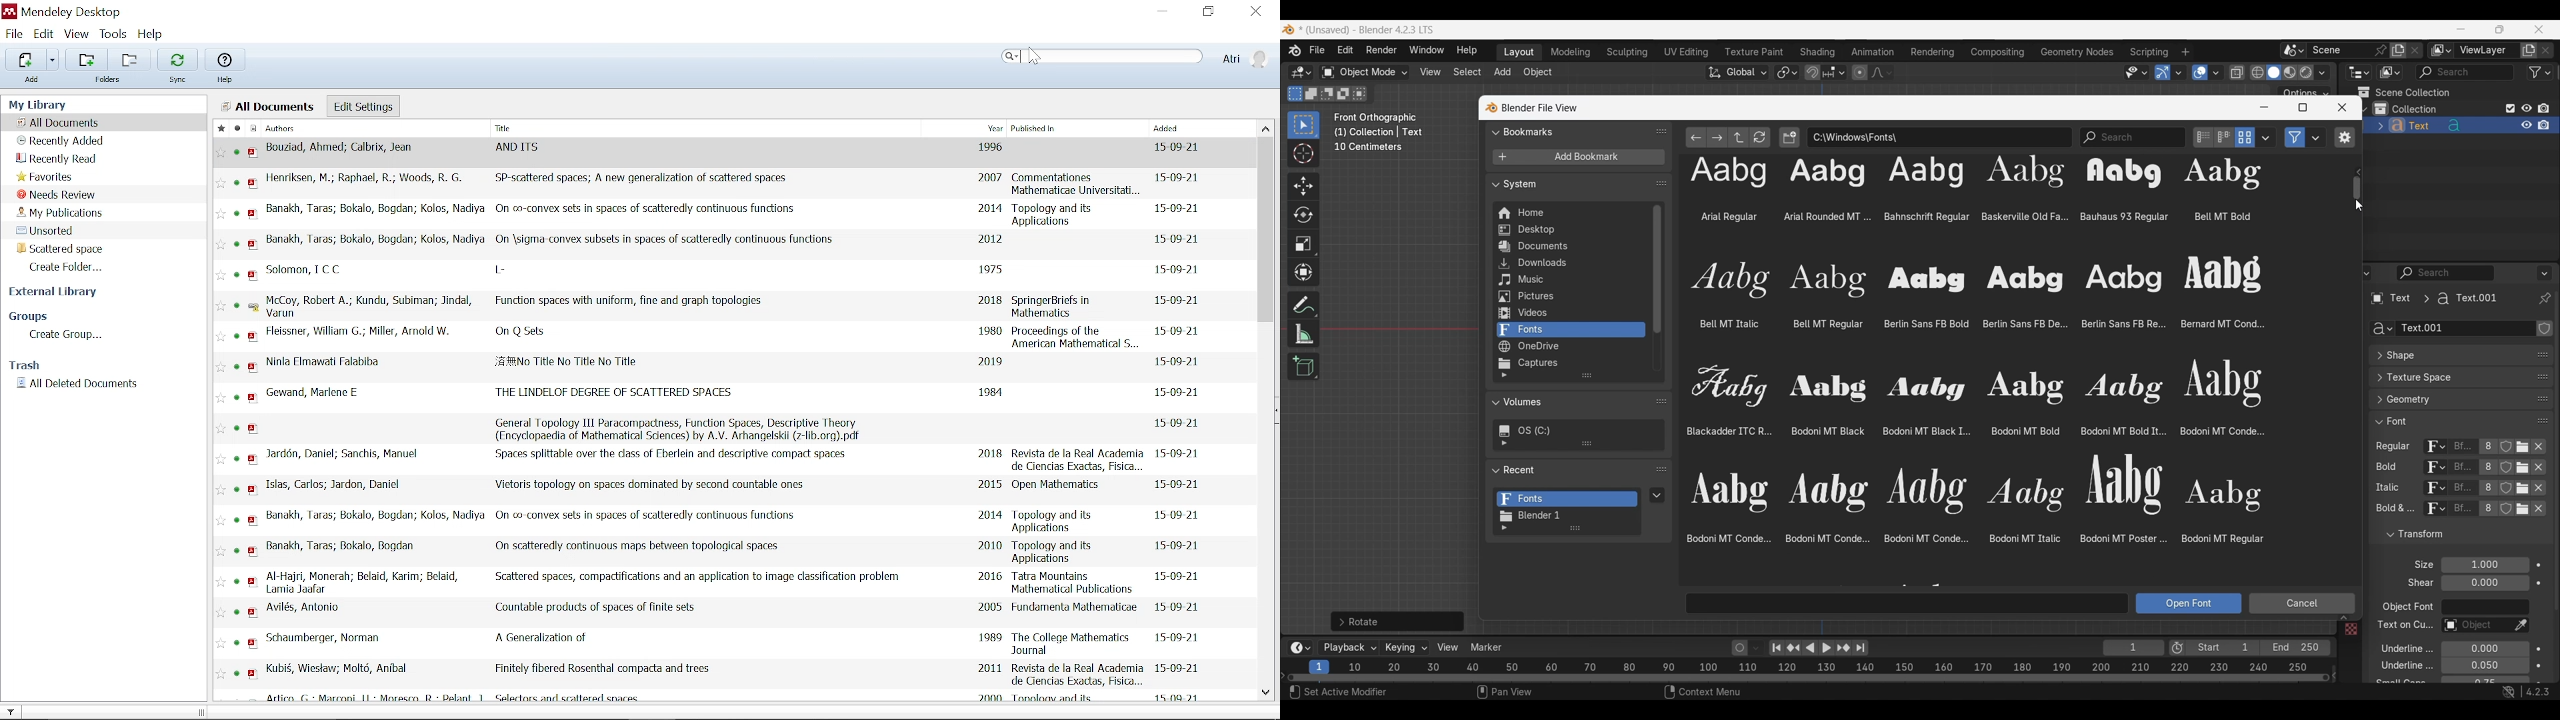 The width and height of the screenshot is (2576, 728). What do you see at coordinates (2215, 73) in the screenshot?
I see `Overlays` at bounding box center [2215, 73].